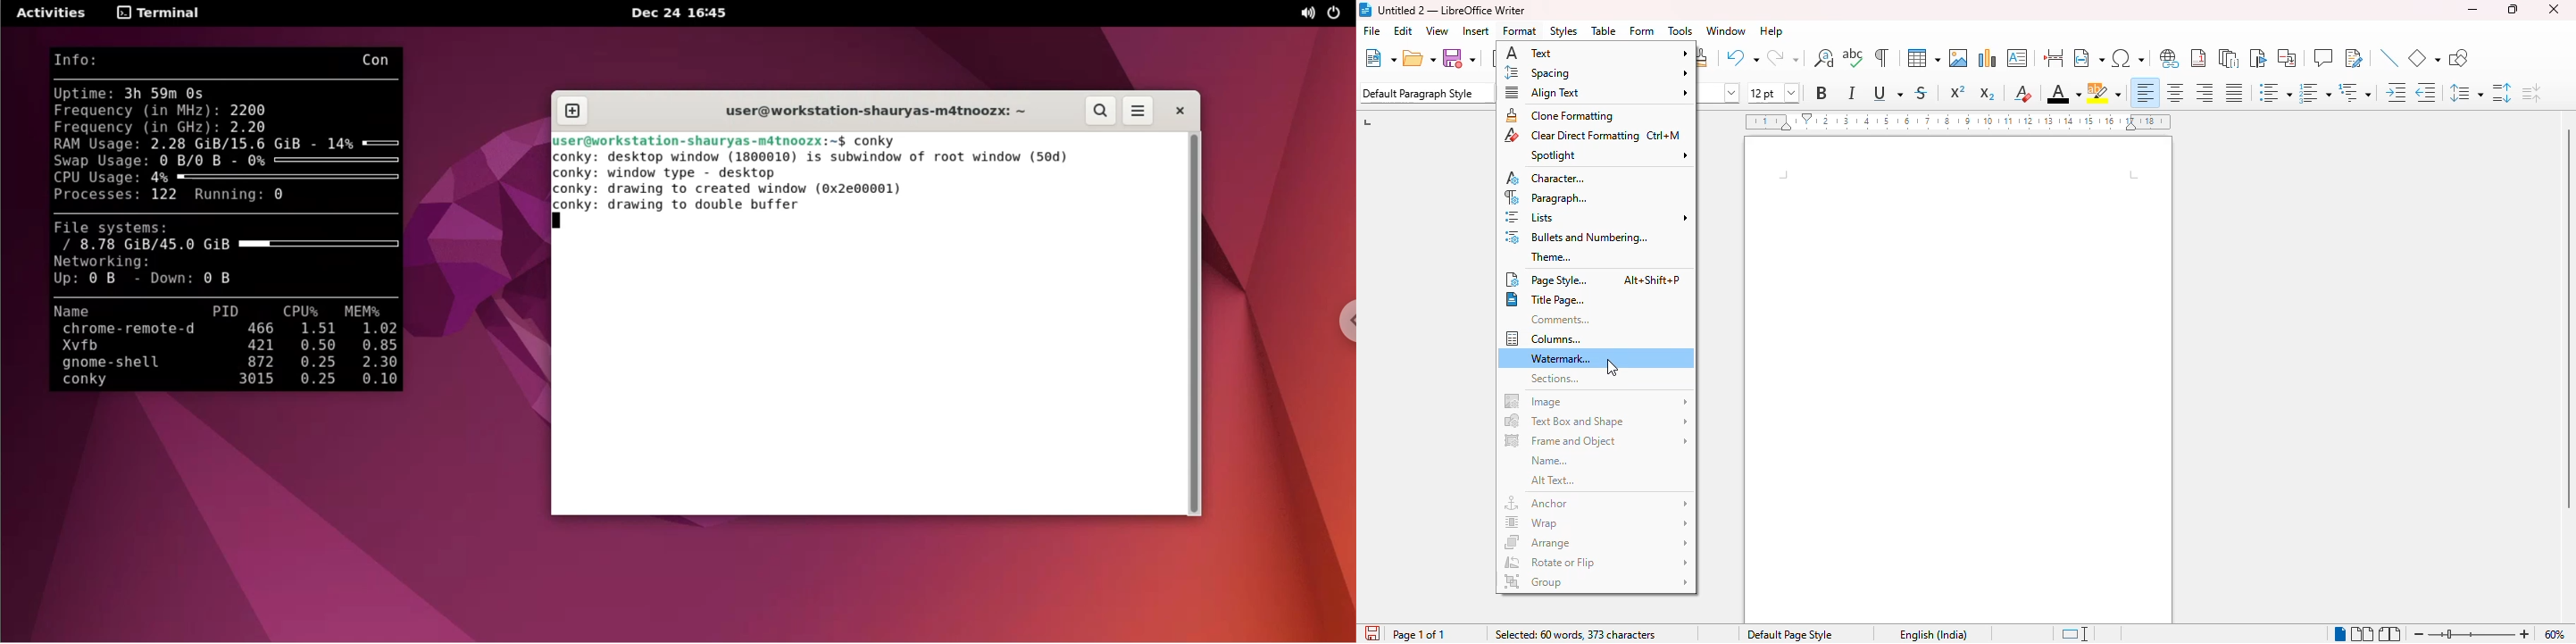  Describe the element at coordinates (1543, 338) in the screenshot. I see `columns` at that location.